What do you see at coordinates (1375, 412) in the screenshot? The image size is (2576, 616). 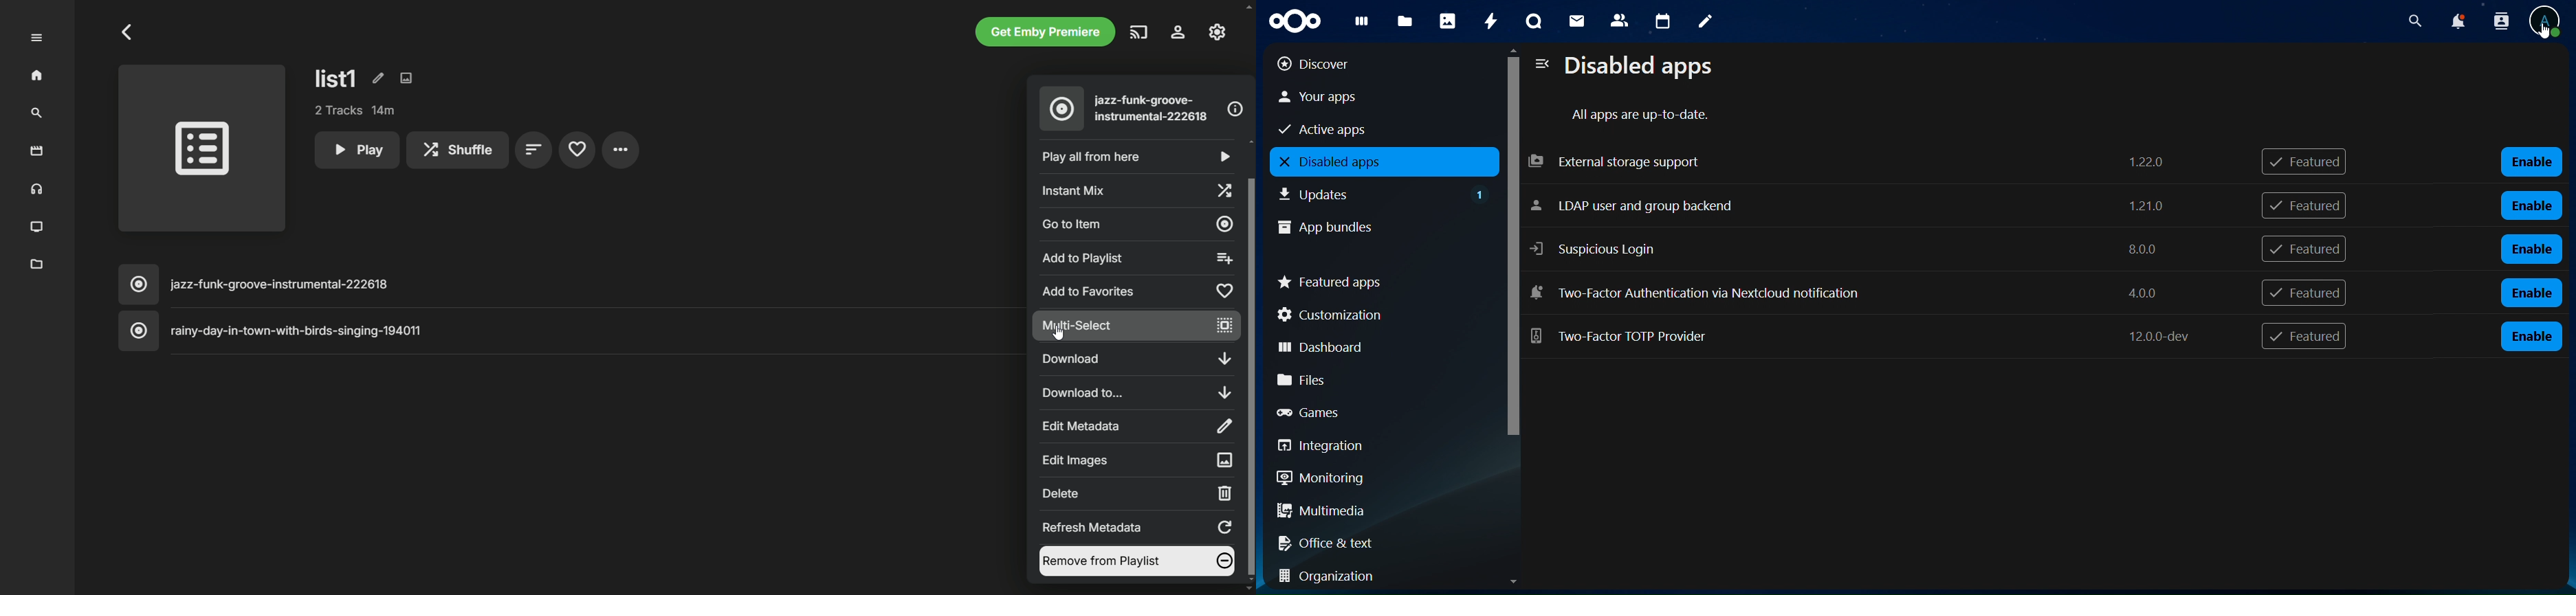 I see `games` at bounding box center [1375, 412].